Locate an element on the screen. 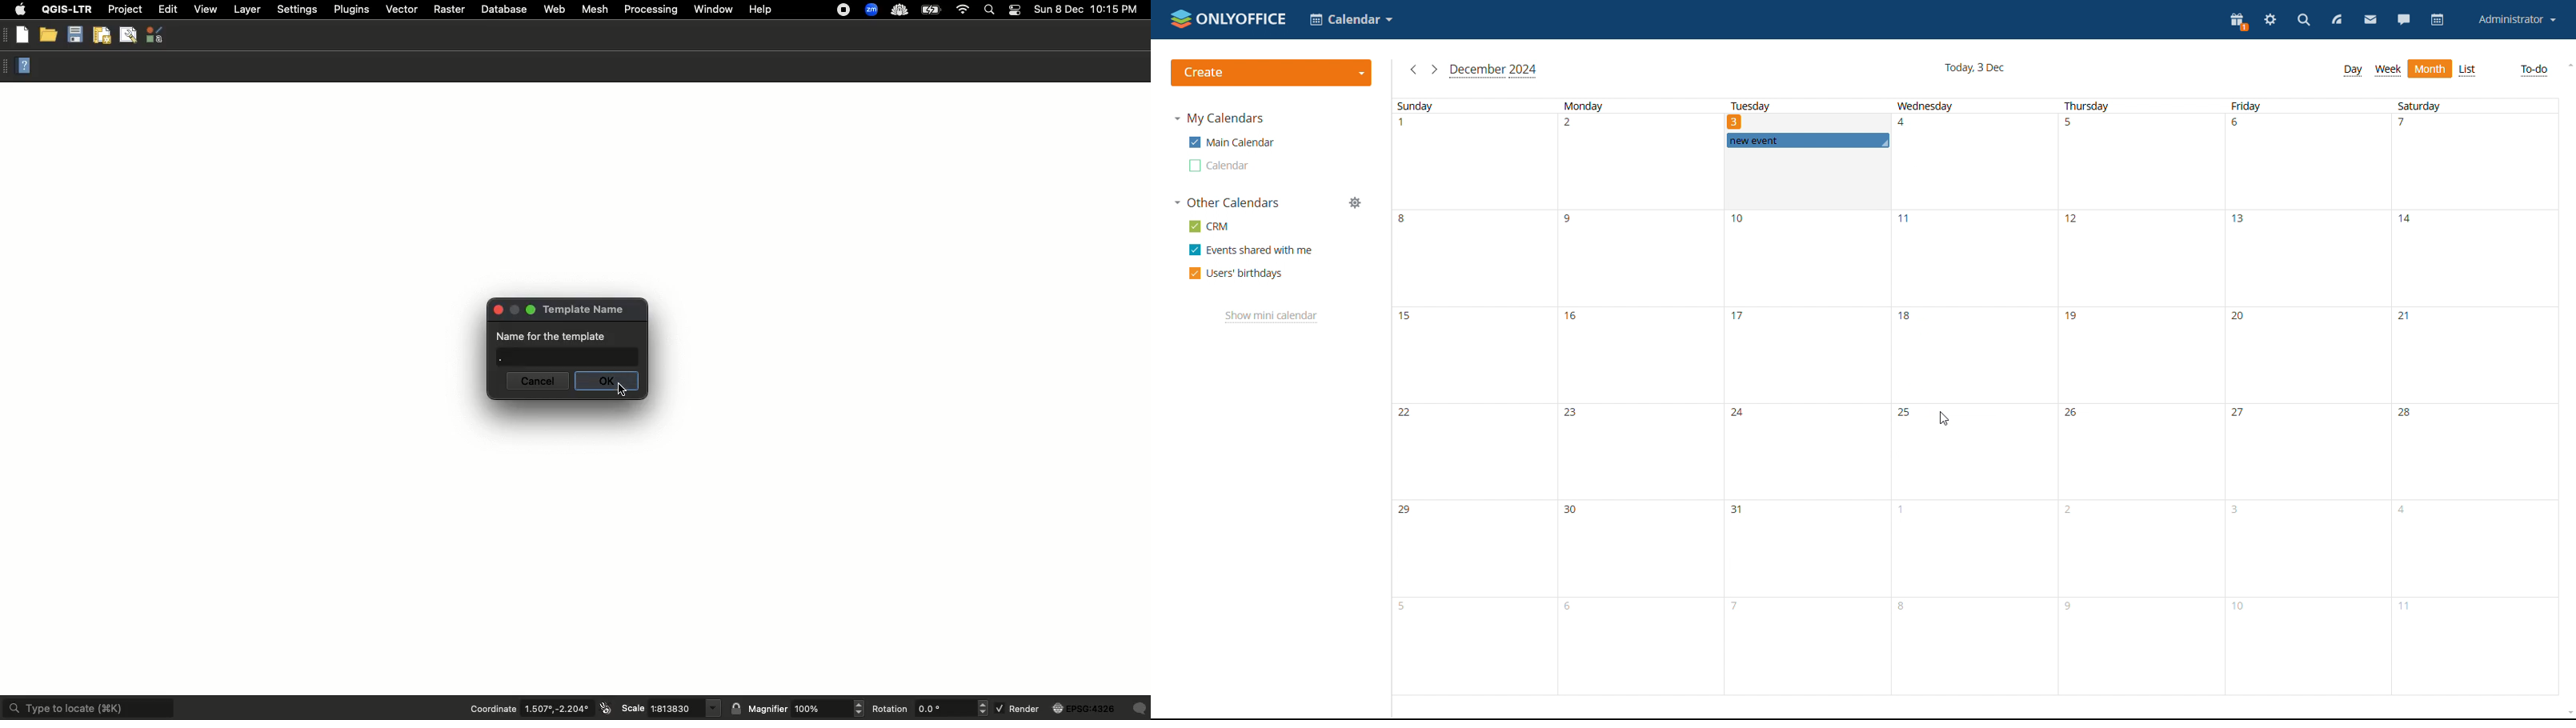 The width and height of the screenshot is (2576, 728). . is located at coordinates (497, 361).